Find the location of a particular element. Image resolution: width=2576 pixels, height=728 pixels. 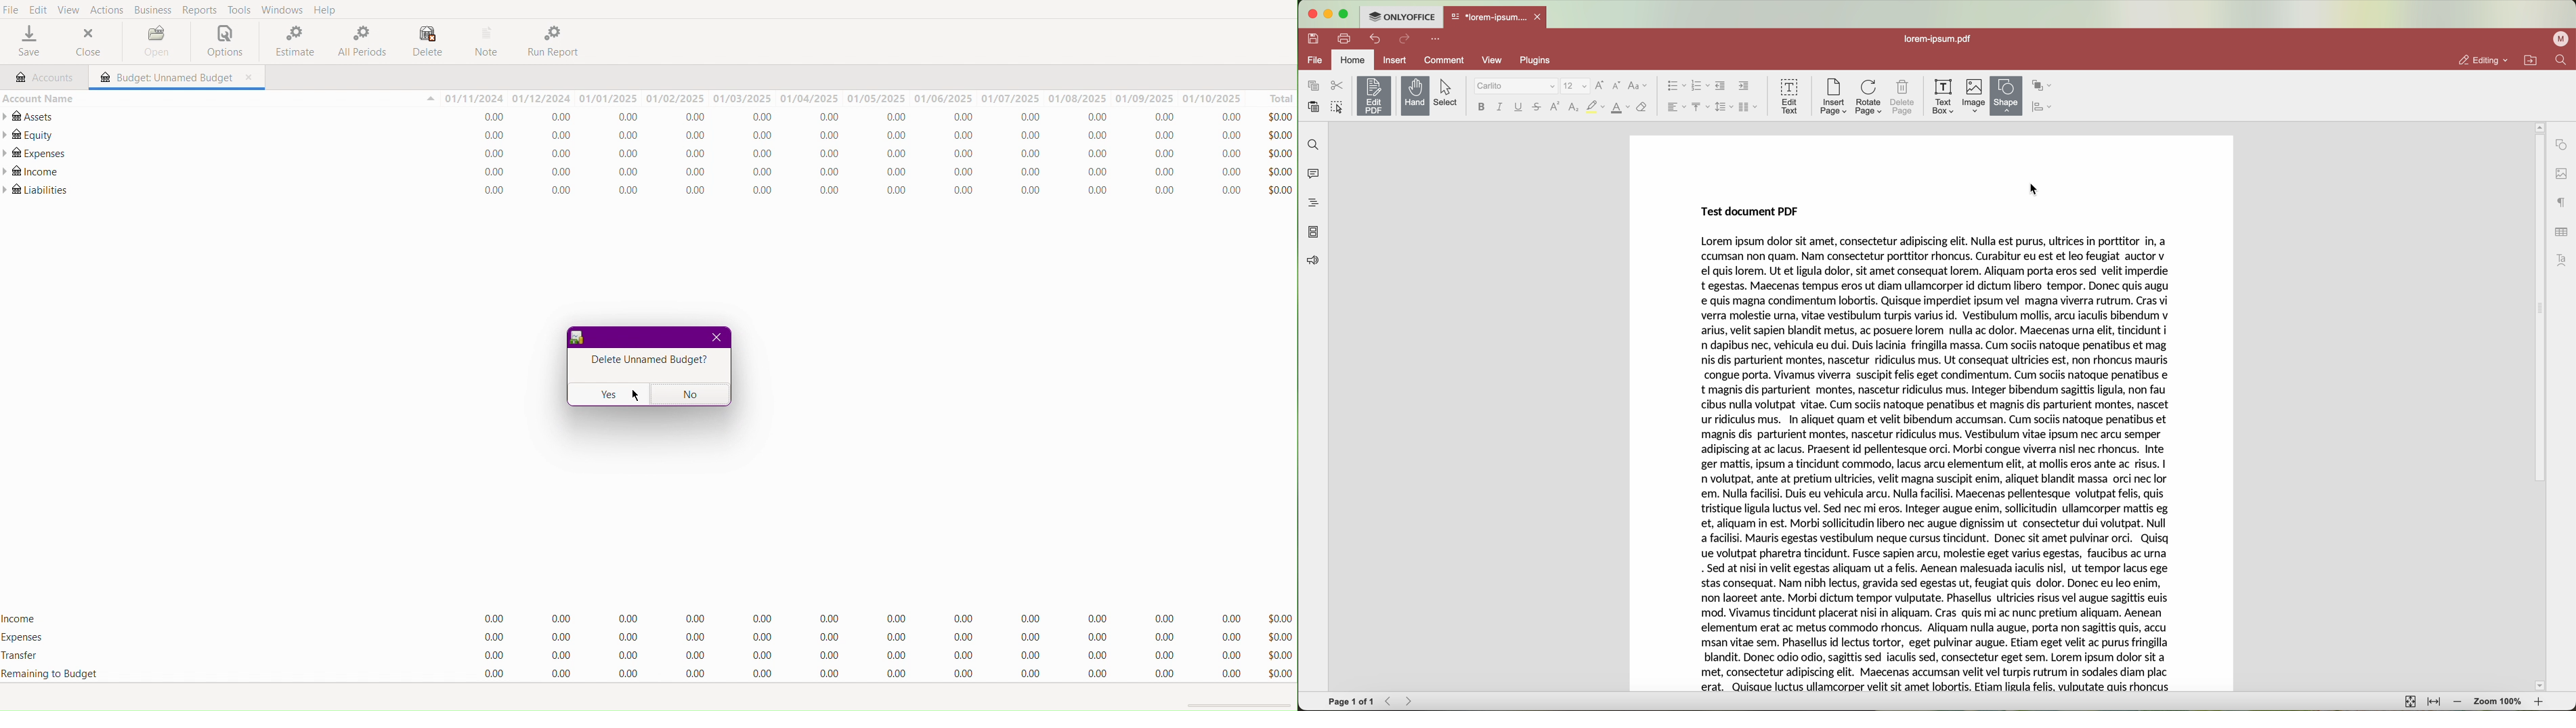

Income is located at coordinates (22, 616).